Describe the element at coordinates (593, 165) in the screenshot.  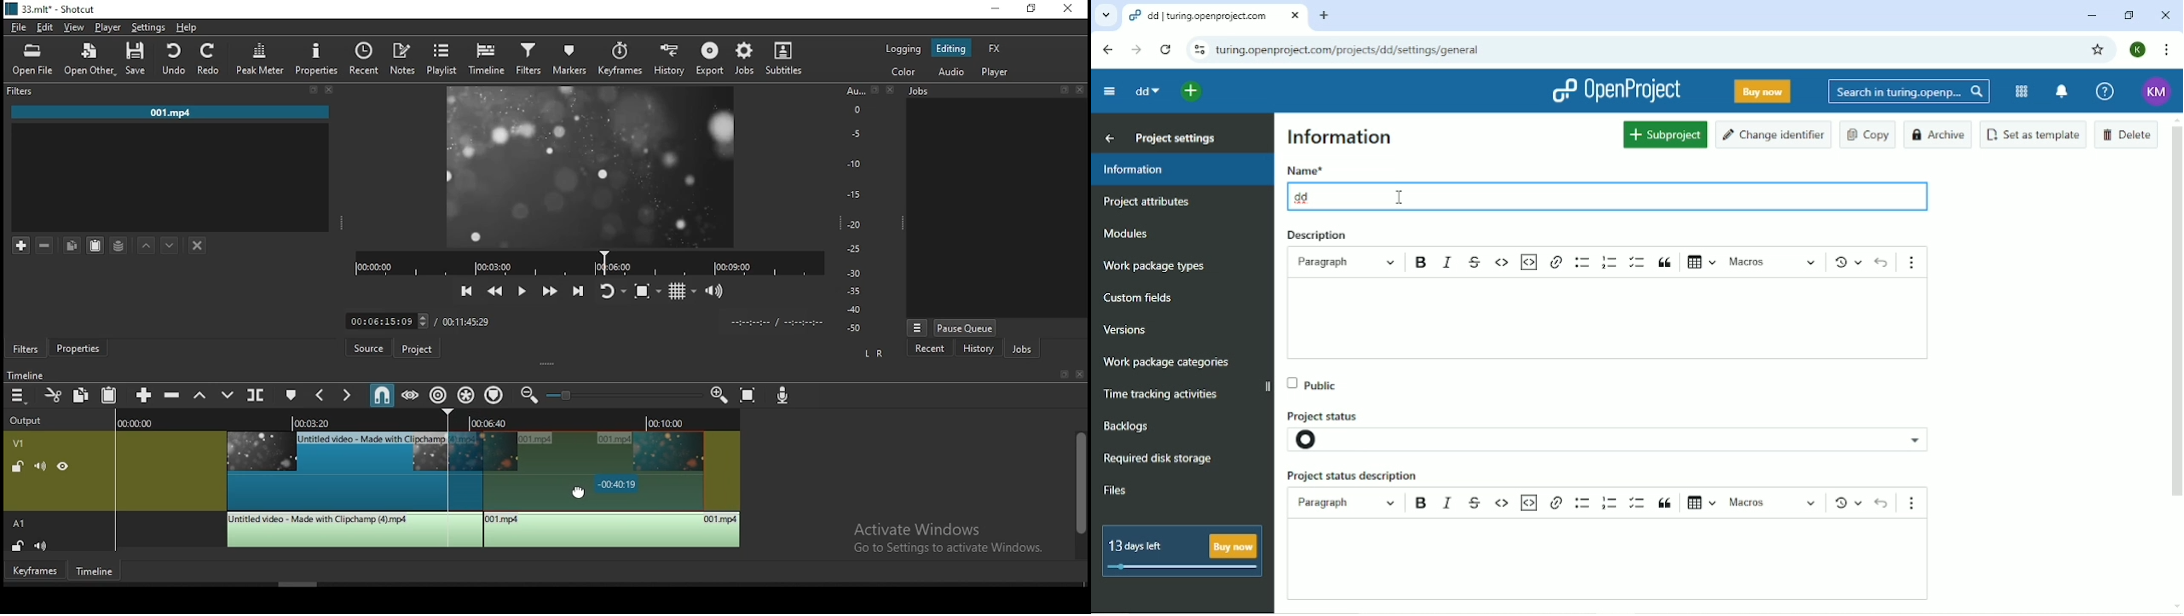
I see `video preview` at that location.